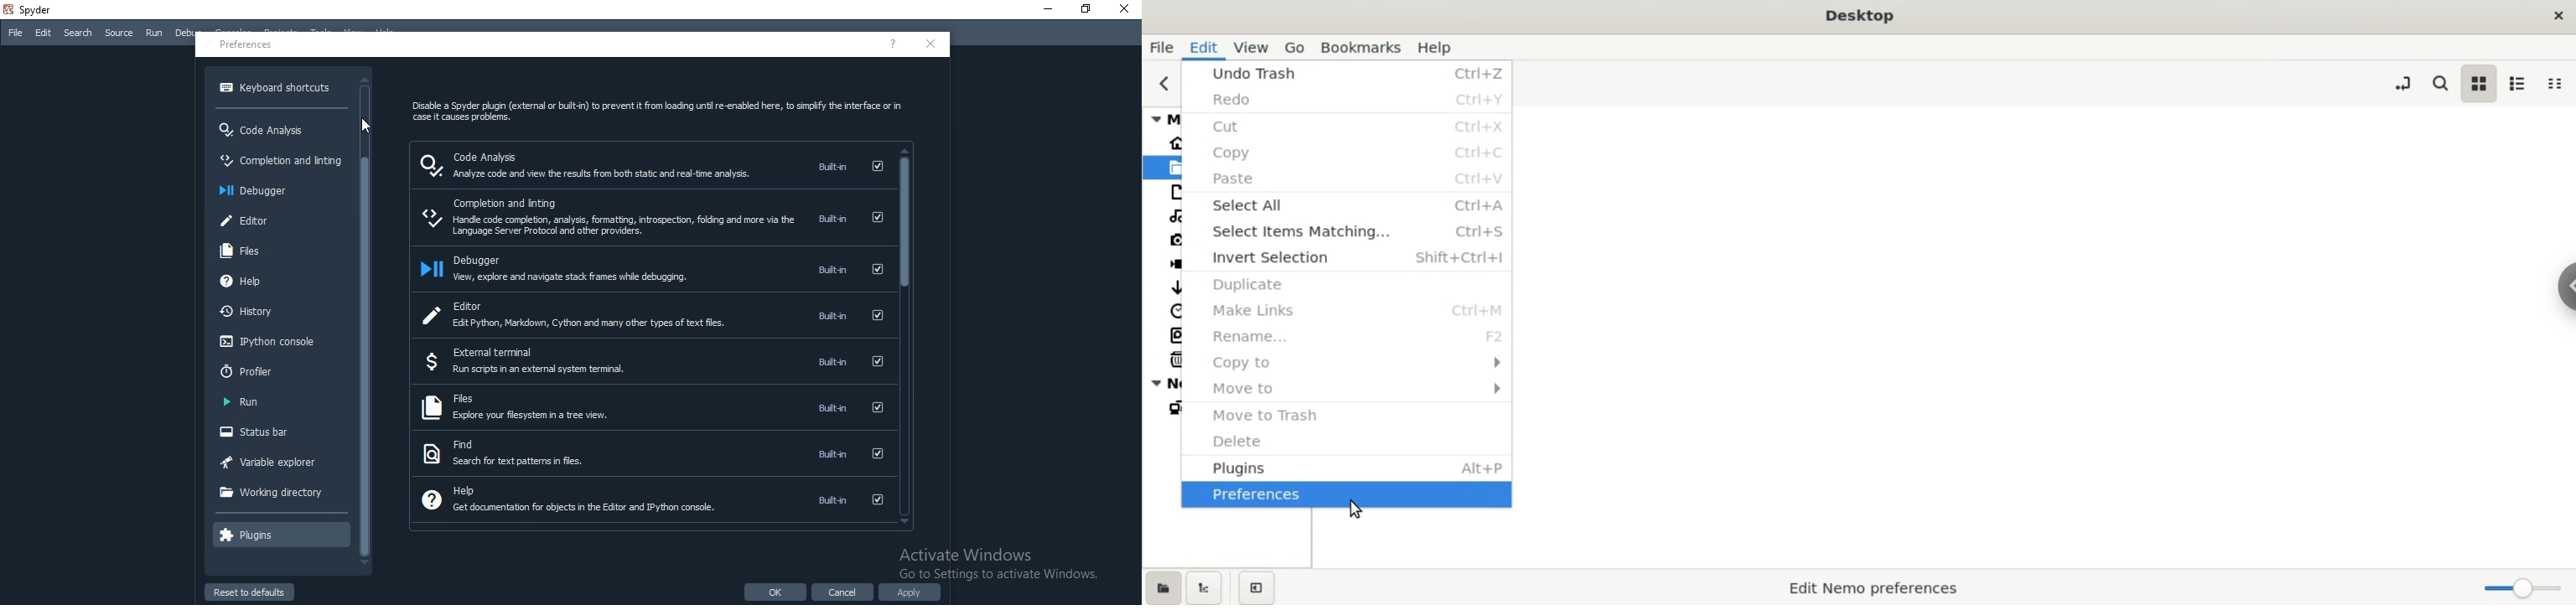 The width and height of the screenshot is (2576, 616). I want to click on debugger, so click(651, 271).